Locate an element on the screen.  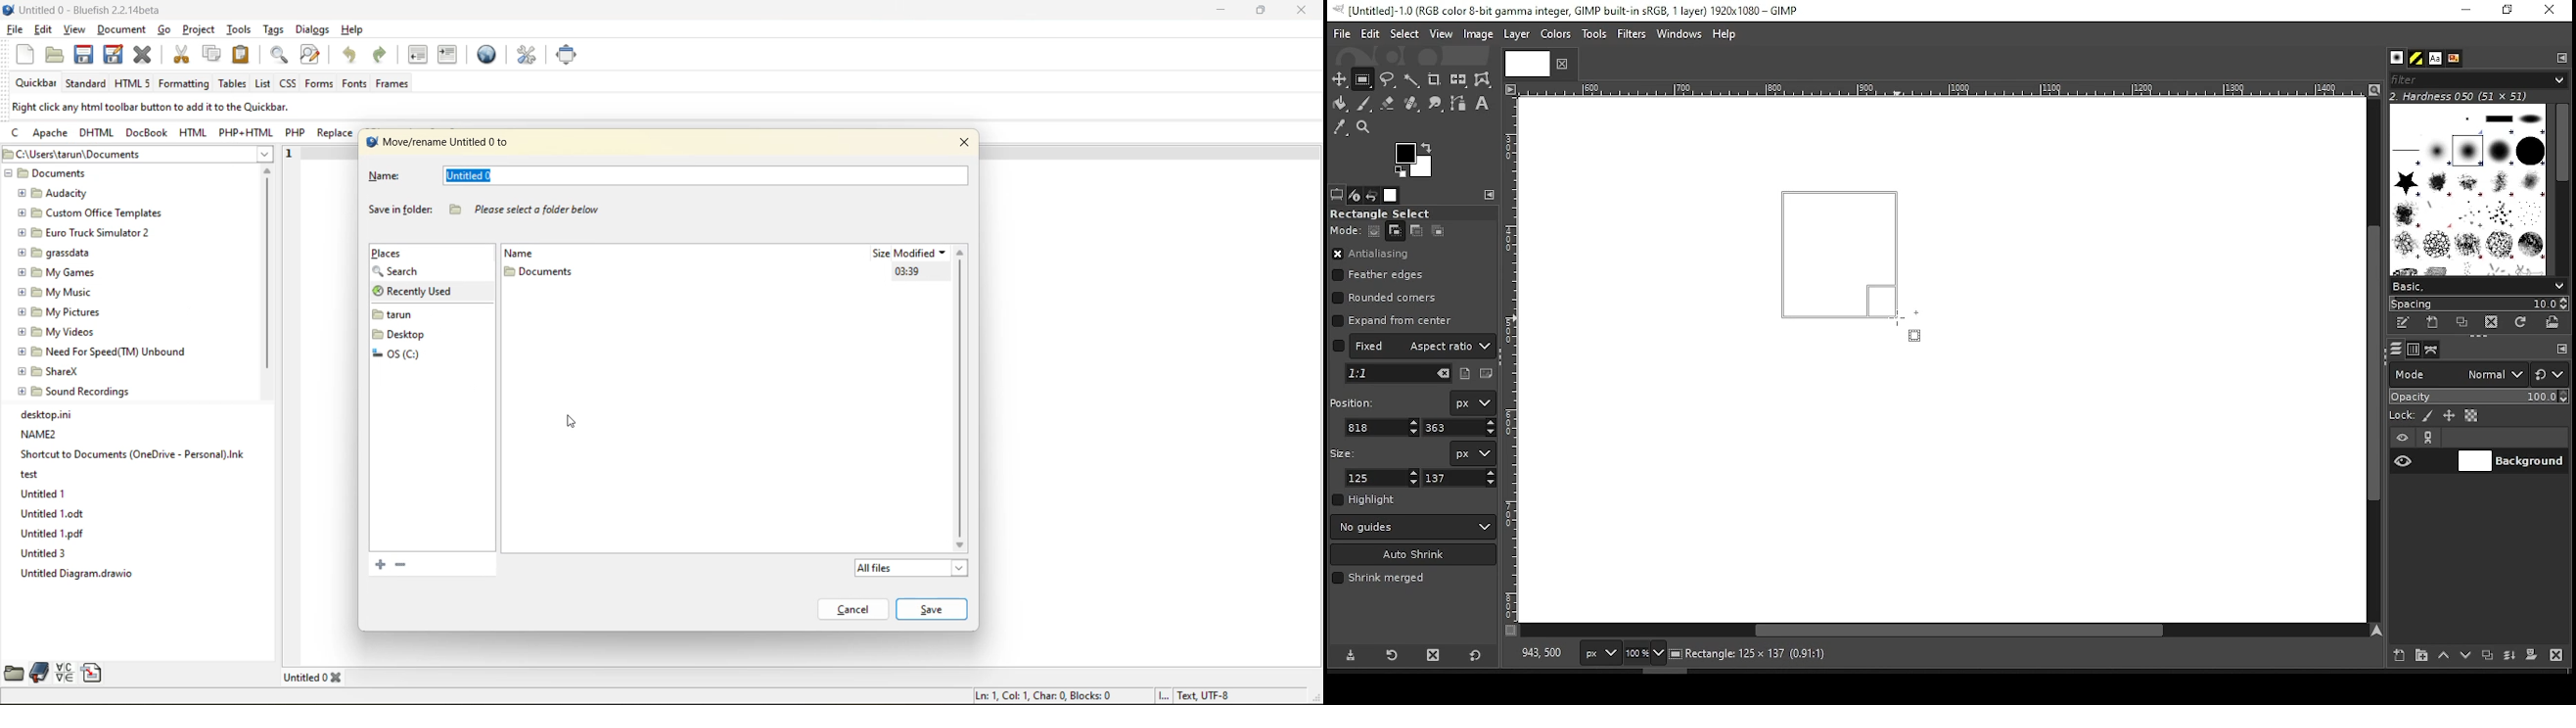
graph is located at coordinates (954, 414).